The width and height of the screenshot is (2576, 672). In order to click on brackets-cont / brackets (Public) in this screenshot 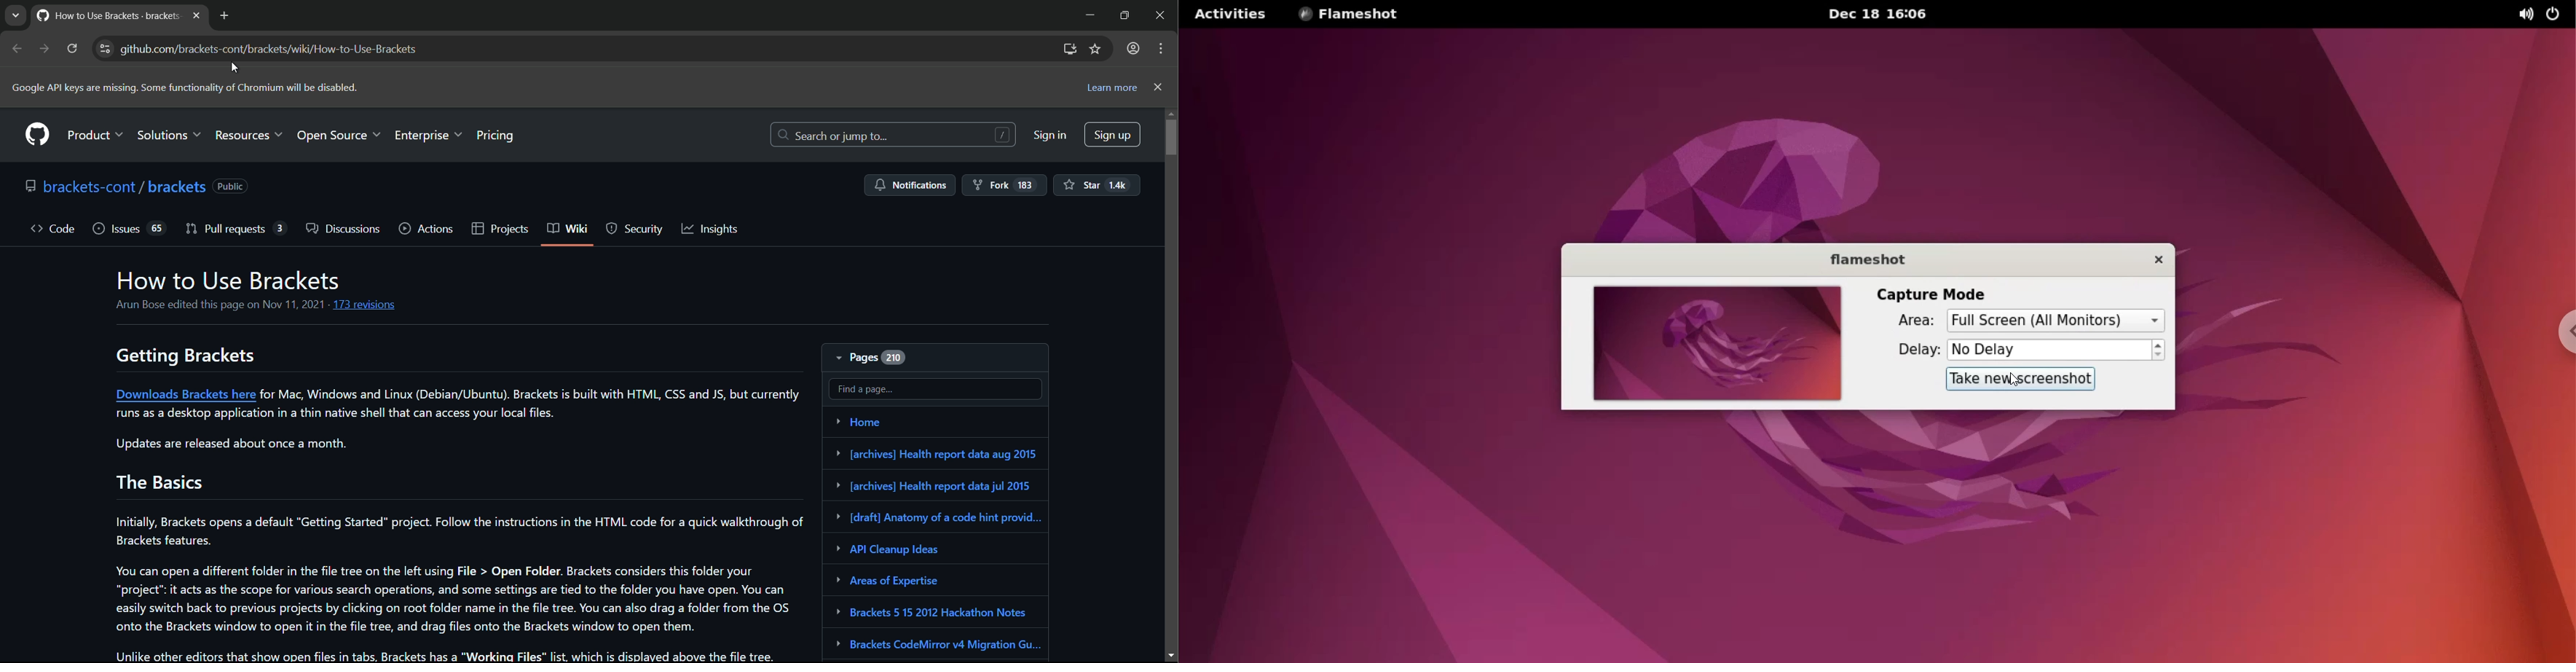, I will do `click(142, 185)`.